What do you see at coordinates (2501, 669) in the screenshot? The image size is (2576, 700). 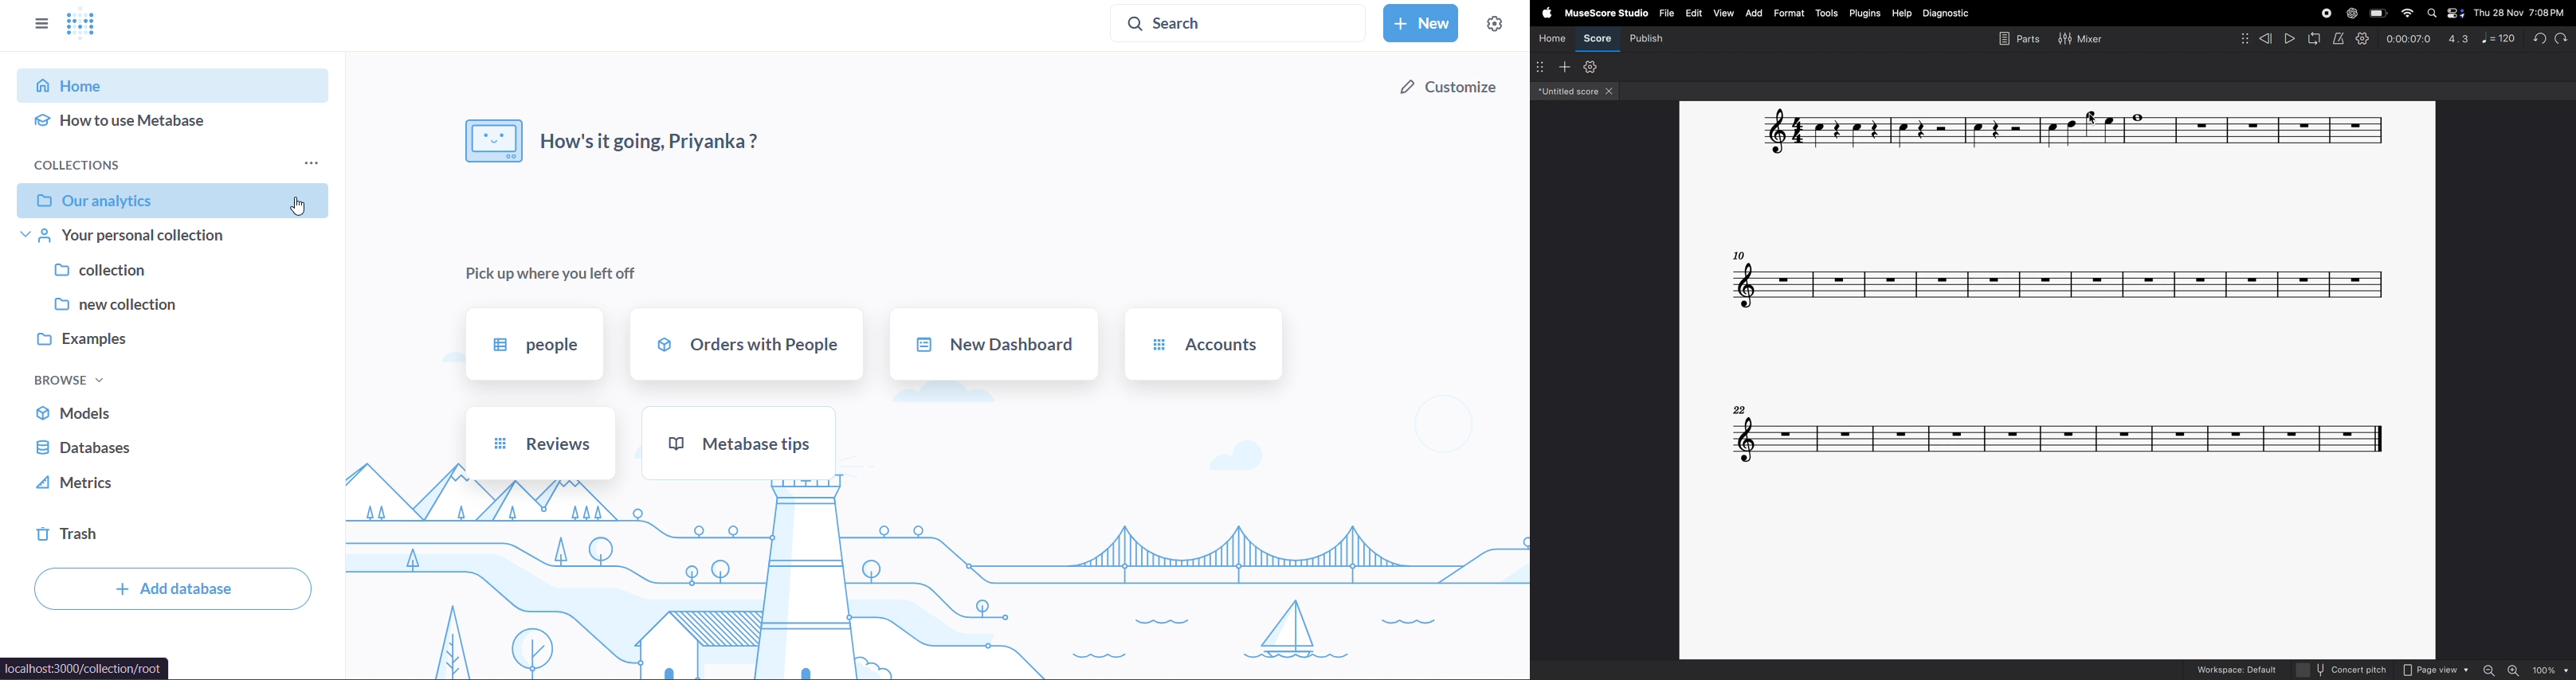 I see `zoom in zoom out` at bounding box center [2501, 669].